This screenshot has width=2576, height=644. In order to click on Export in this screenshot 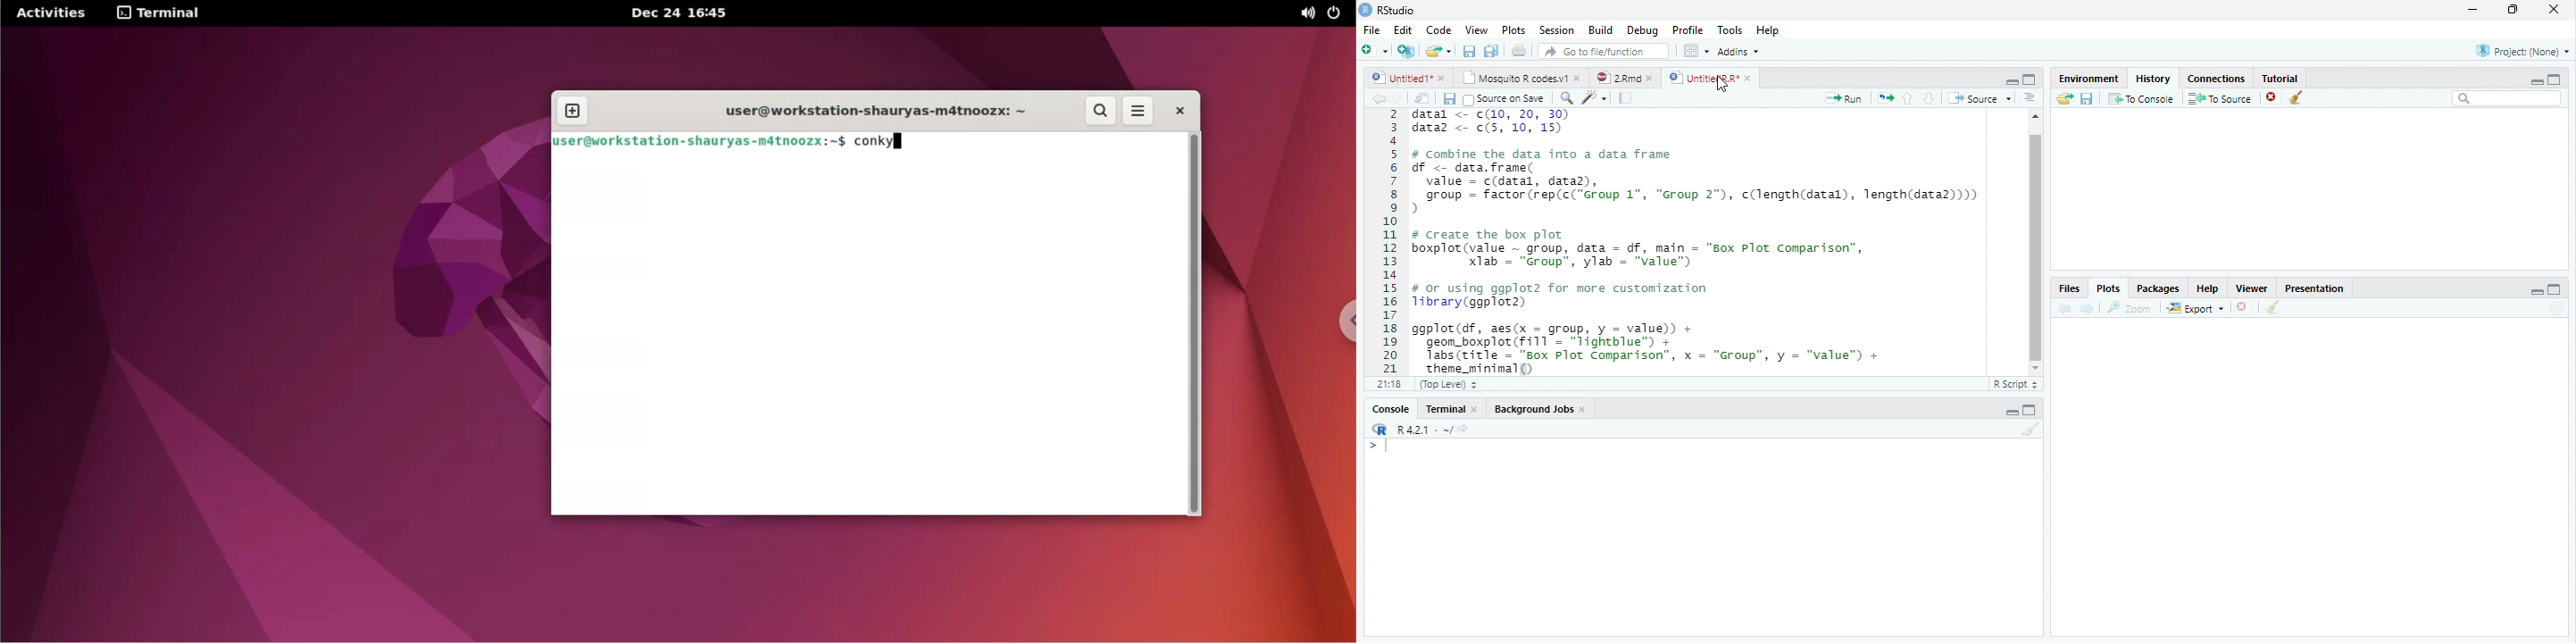, I will do `click(2196, 308)`.